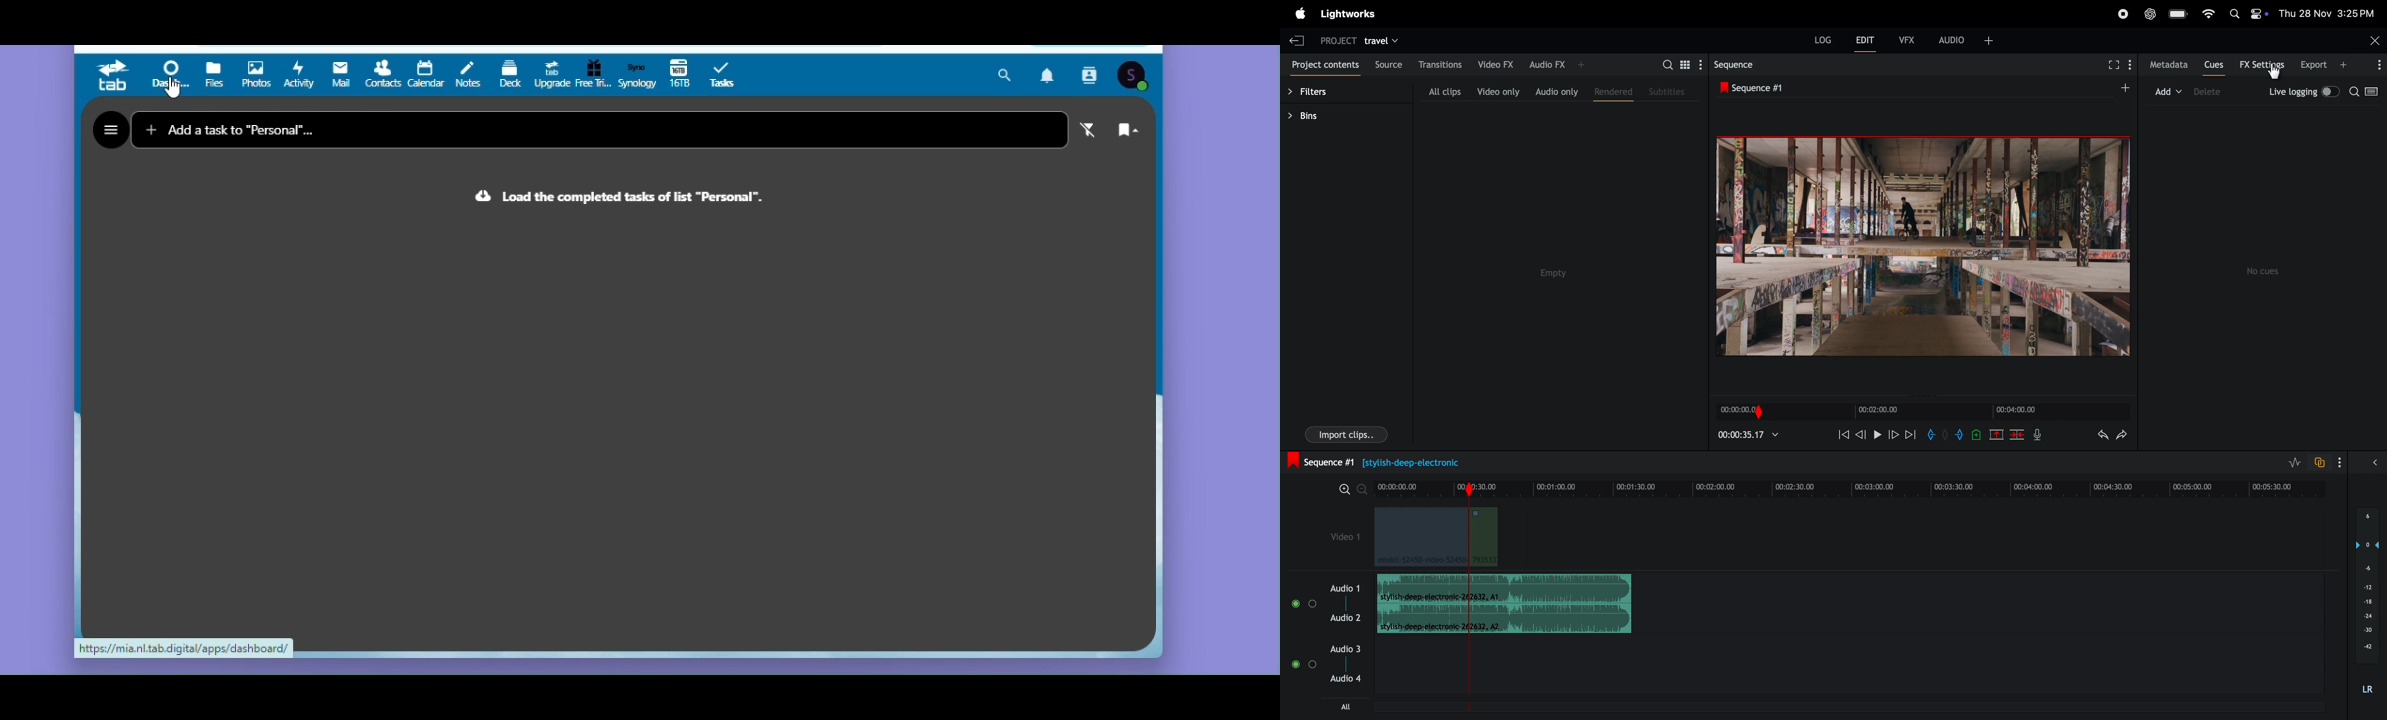 The image size is (2408, 728). Describe the element at coordinates (184, 649) in the screenshot. I see `https://mia.nl.tab.digital/apps/dashboard/` at that location.